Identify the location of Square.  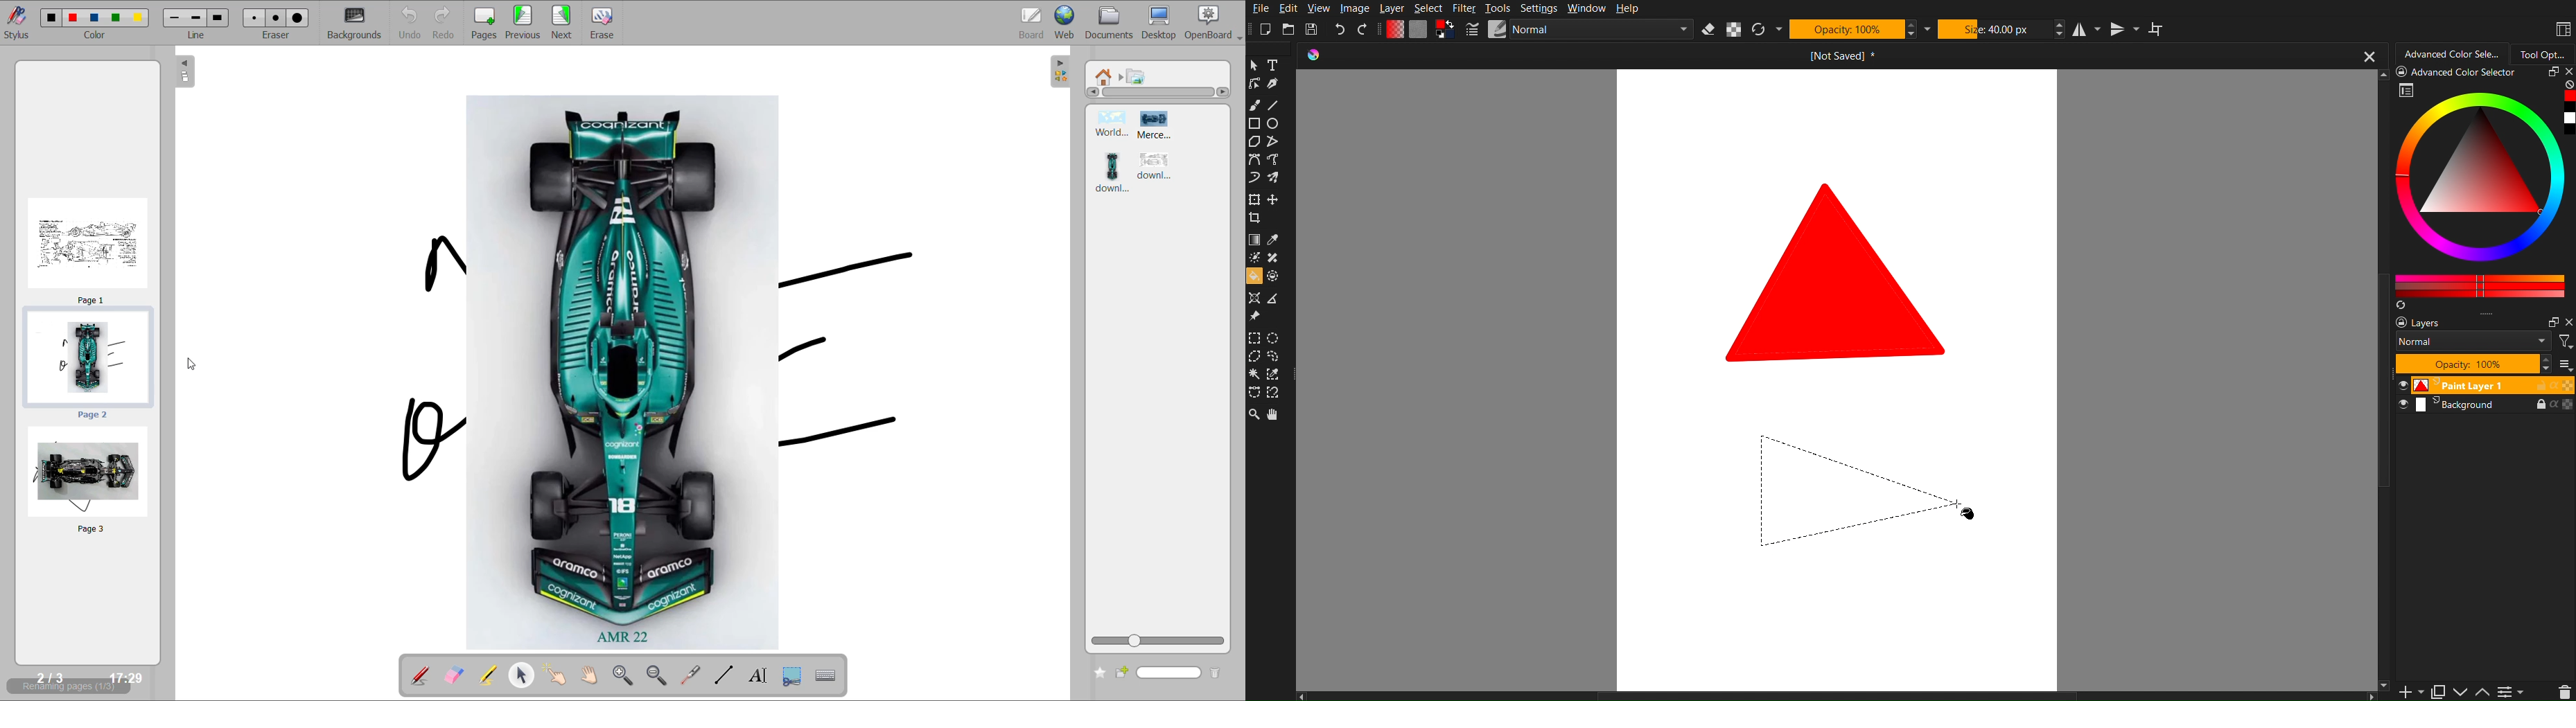
(1254, 200).